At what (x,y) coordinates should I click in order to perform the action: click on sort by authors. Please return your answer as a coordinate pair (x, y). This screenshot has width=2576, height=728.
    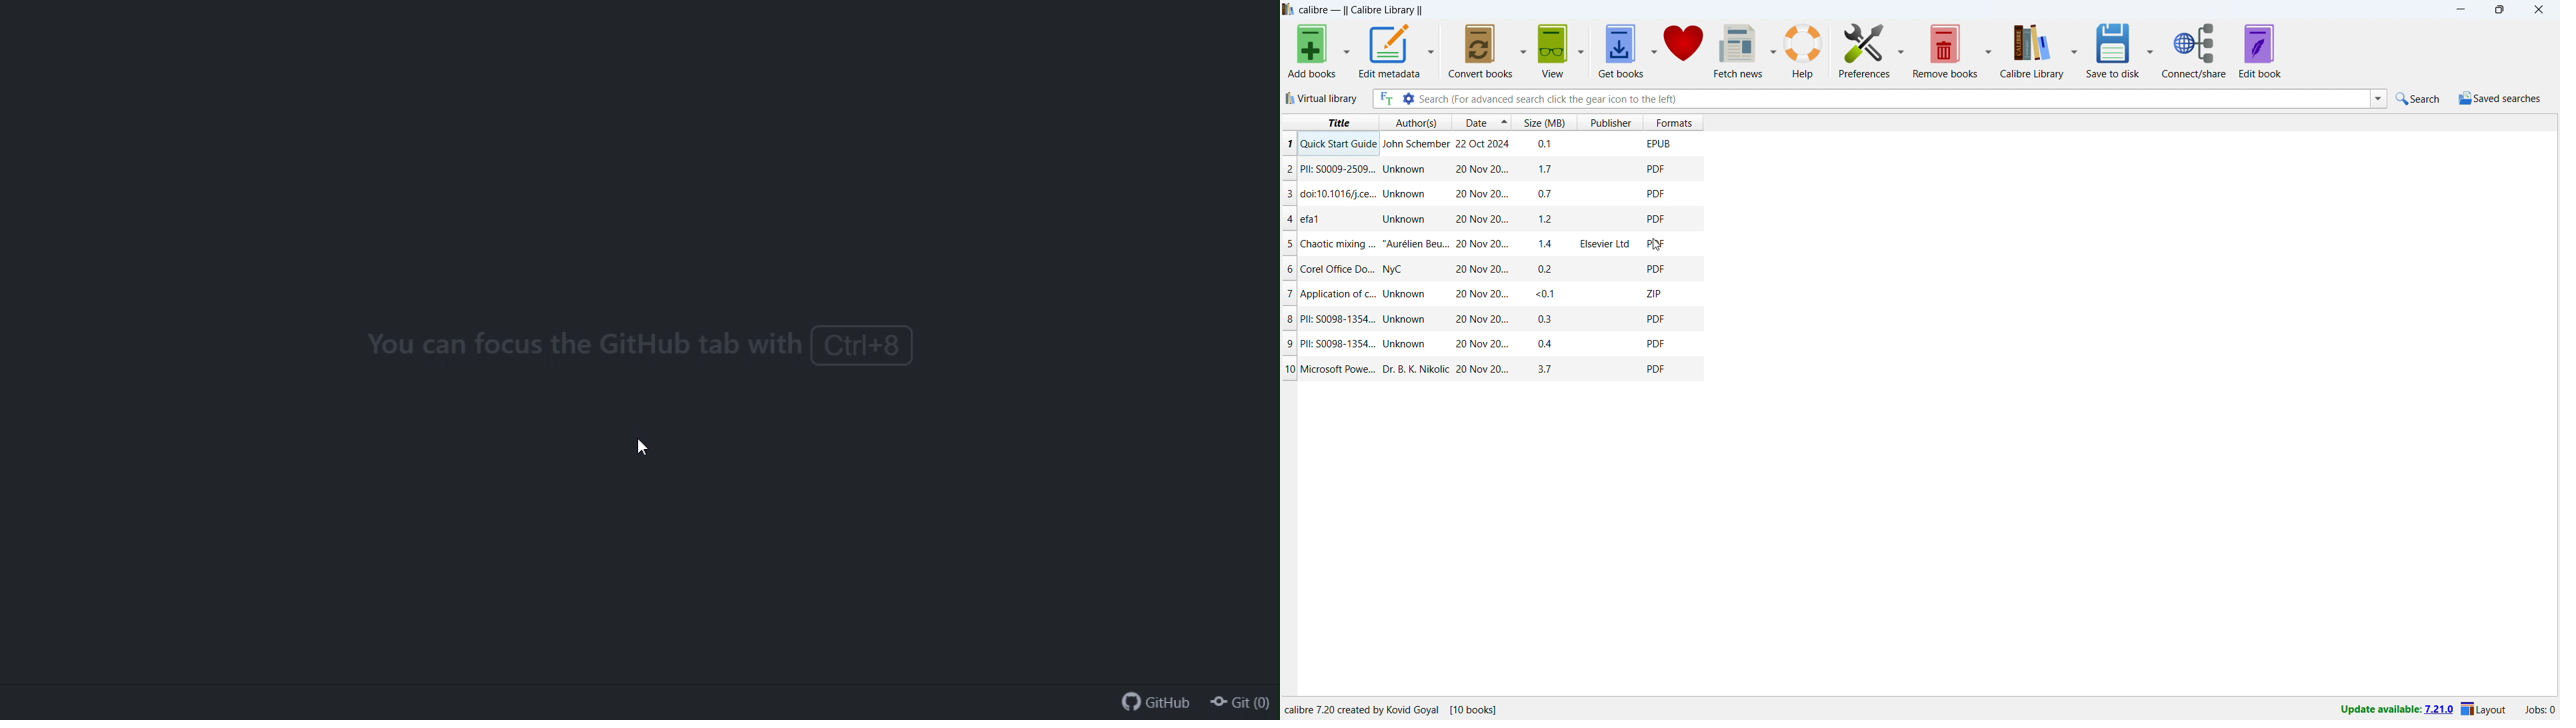
    Looking at the image, I should click on (1417, 122).